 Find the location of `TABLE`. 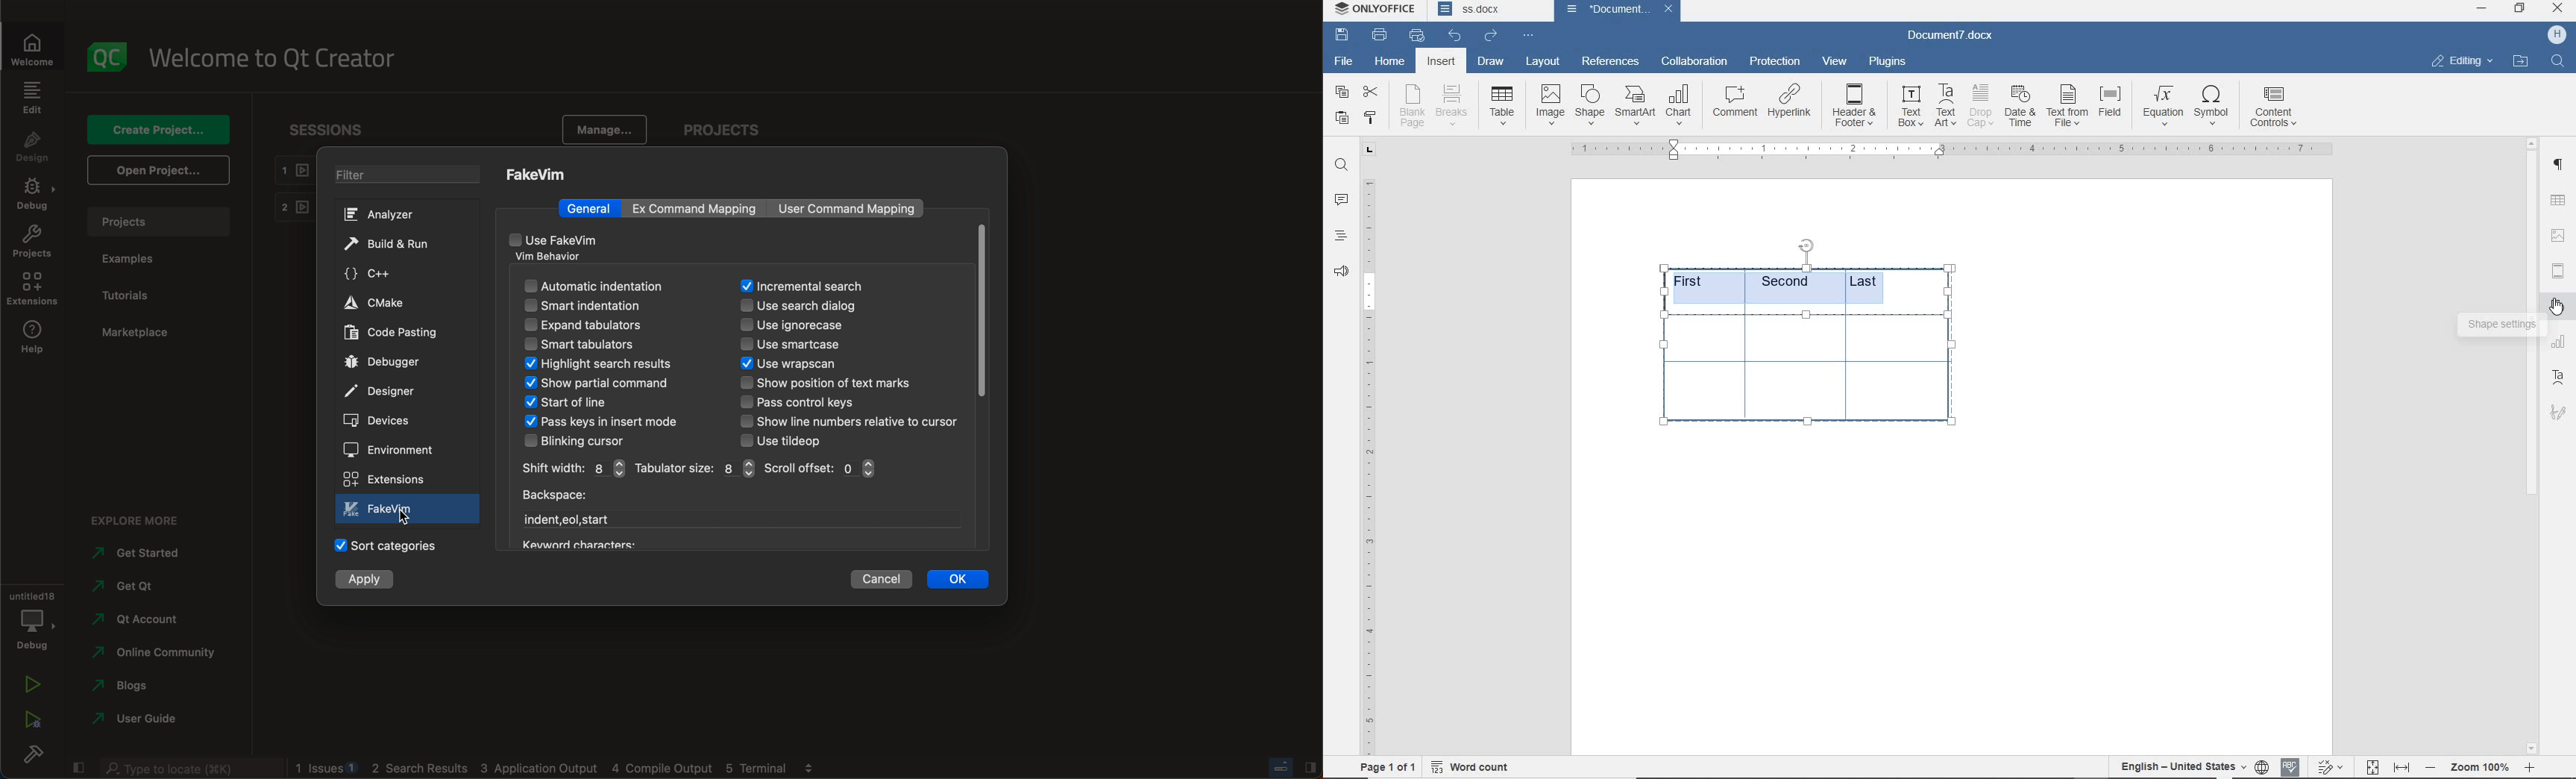

TABLE is located at coordinates (2560, 343).